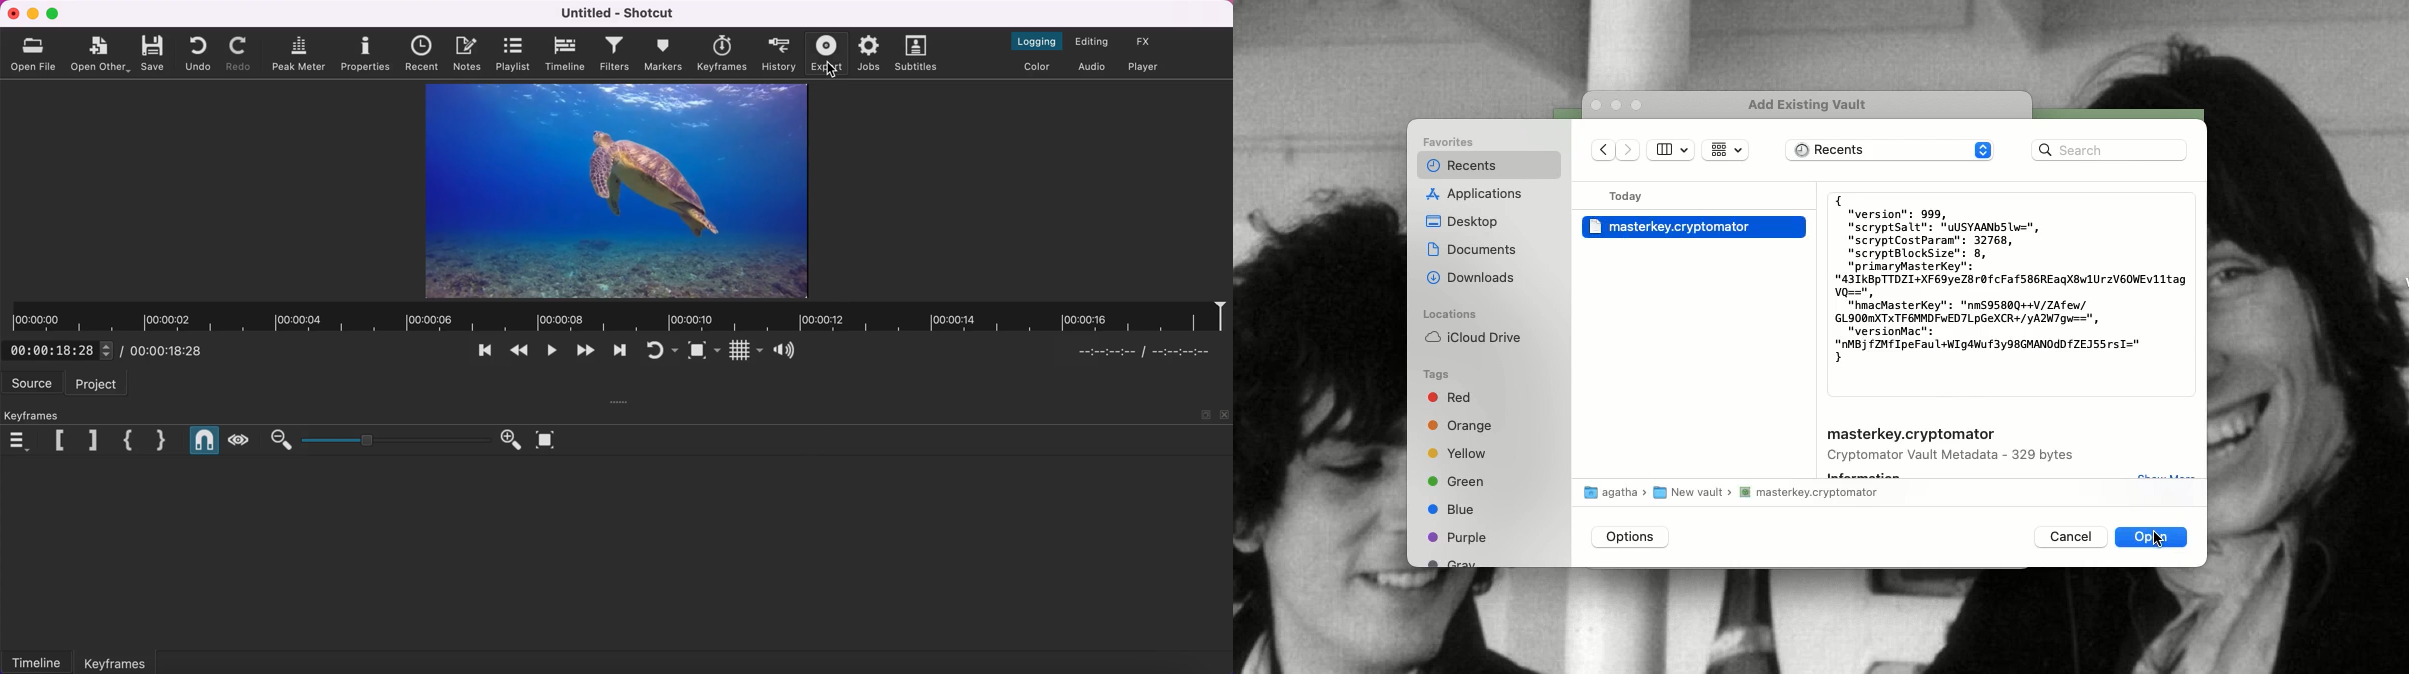 This screenshot has width=2436, height=700. Describe the element at coordinates (2068, 536) in the screenshot. I see `Cancel` at that location.